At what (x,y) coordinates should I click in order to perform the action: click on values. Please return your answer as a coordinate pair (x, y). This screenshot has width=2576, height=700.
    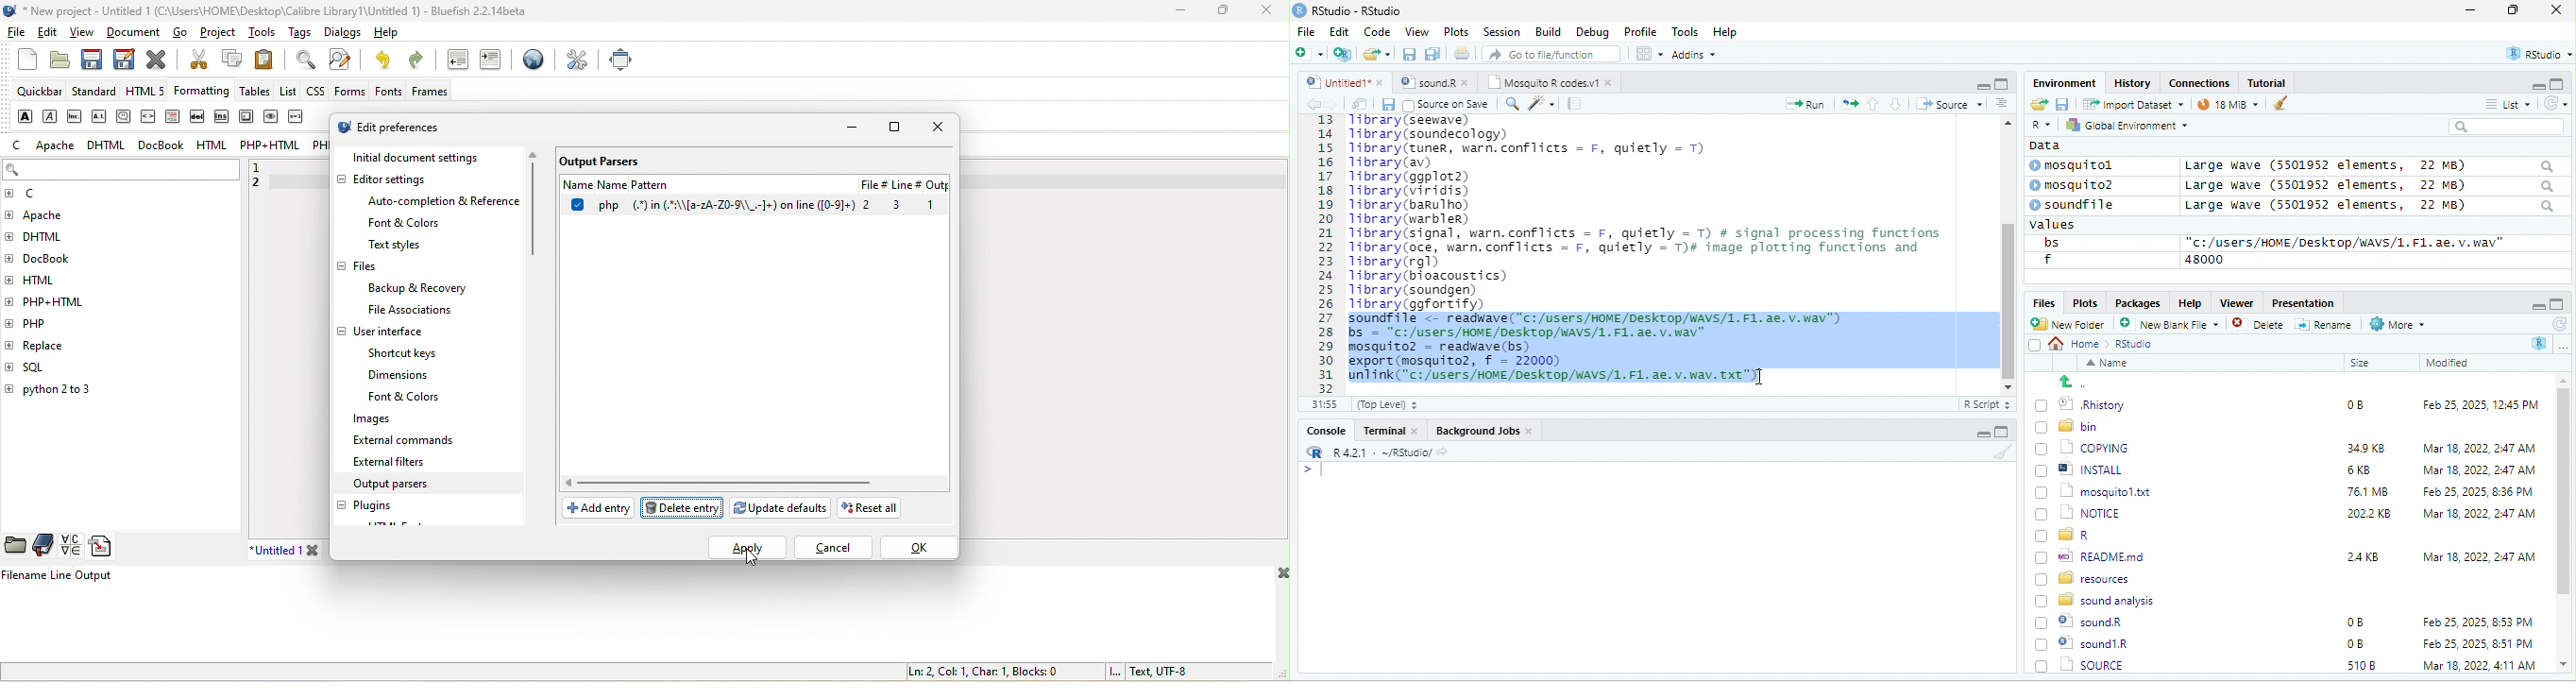
    Looking at the image, I should click on (2062, 225).